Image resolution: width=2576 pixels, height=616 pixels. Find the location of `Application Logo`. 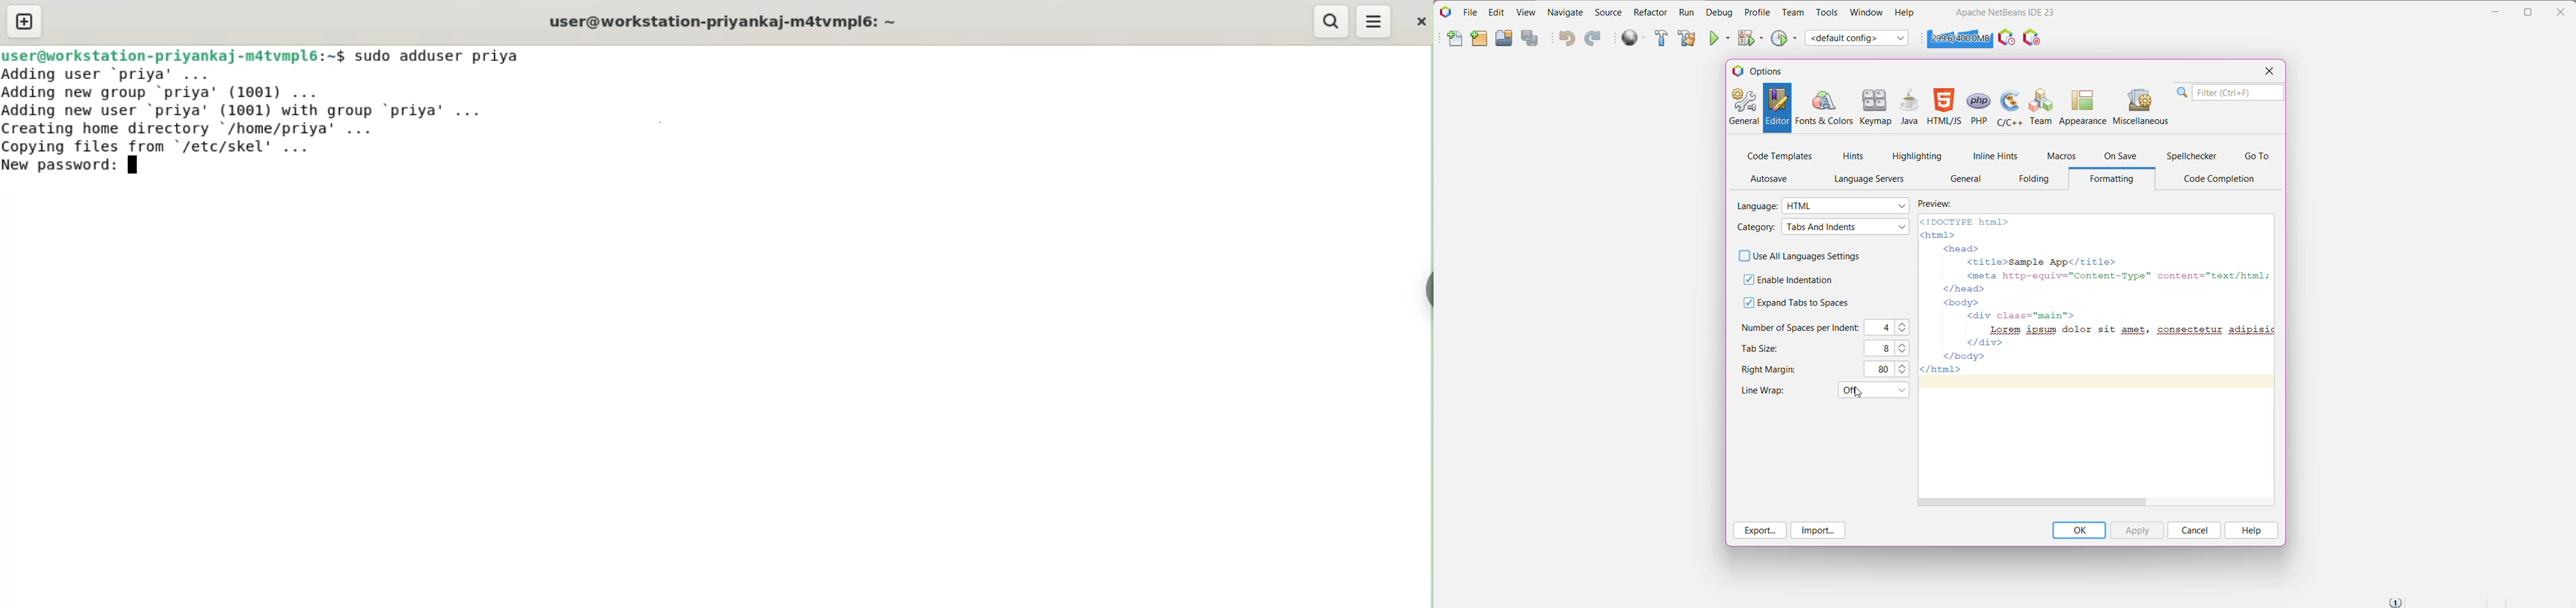

Application Logo is located at coordinates (1445, 11).